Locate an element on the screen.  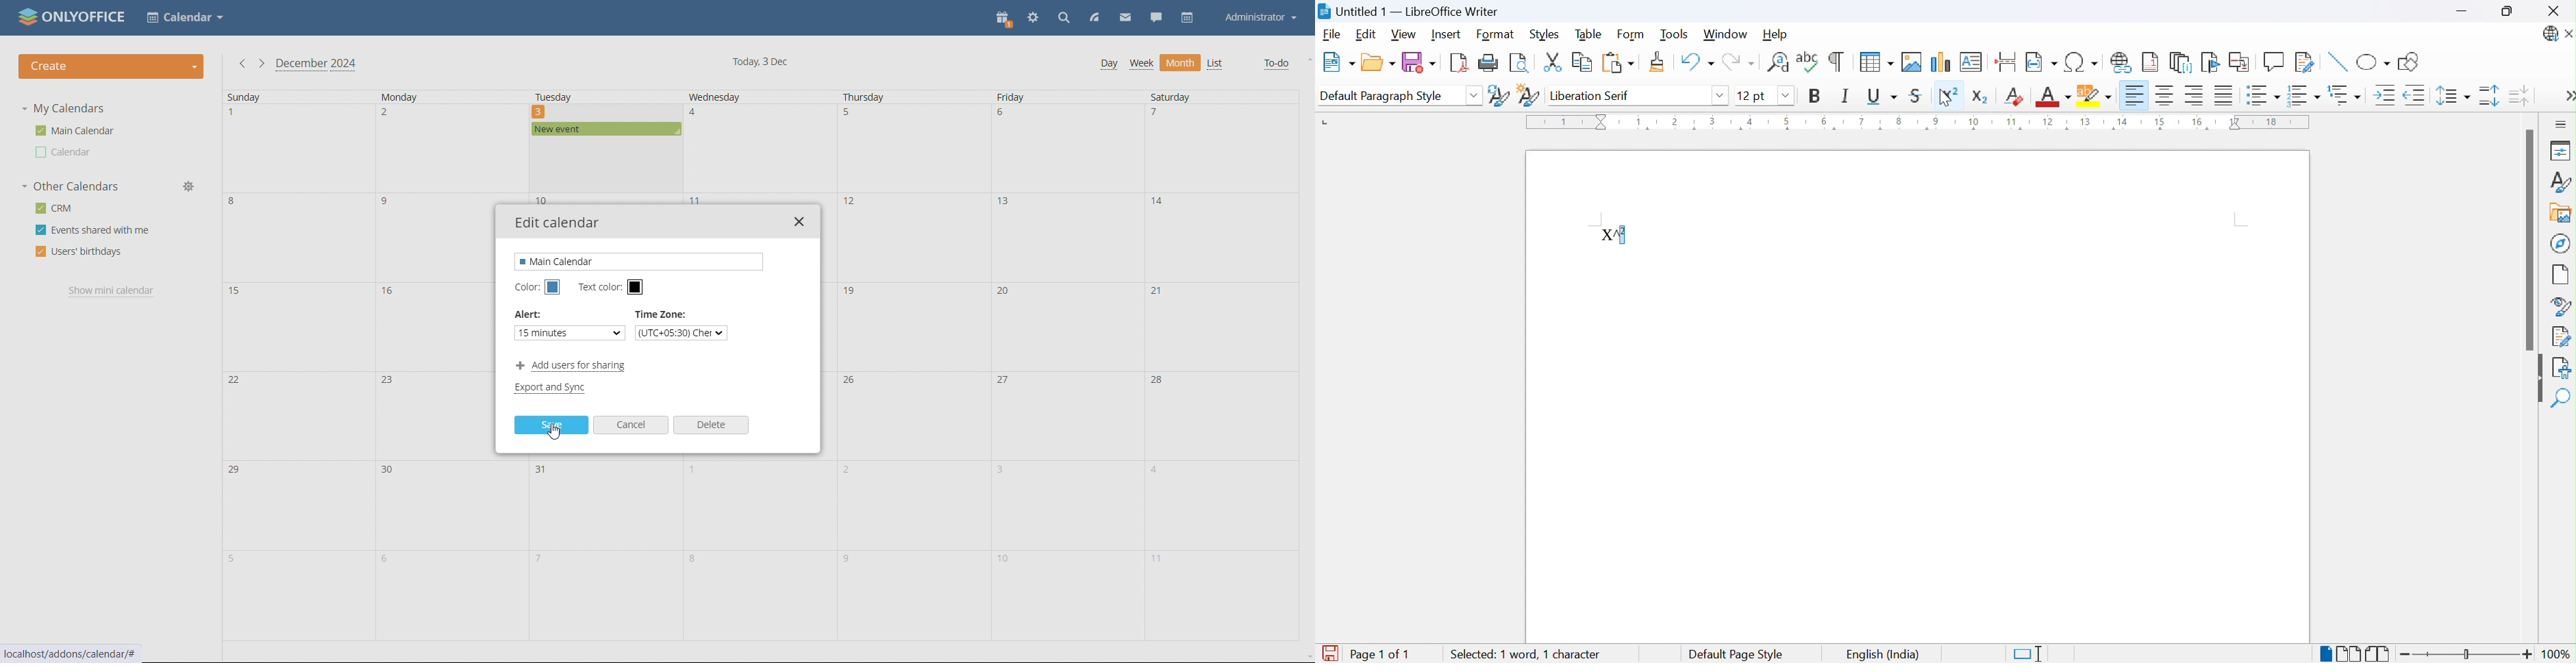
Insert text box is located at coordinates (1973, 62).